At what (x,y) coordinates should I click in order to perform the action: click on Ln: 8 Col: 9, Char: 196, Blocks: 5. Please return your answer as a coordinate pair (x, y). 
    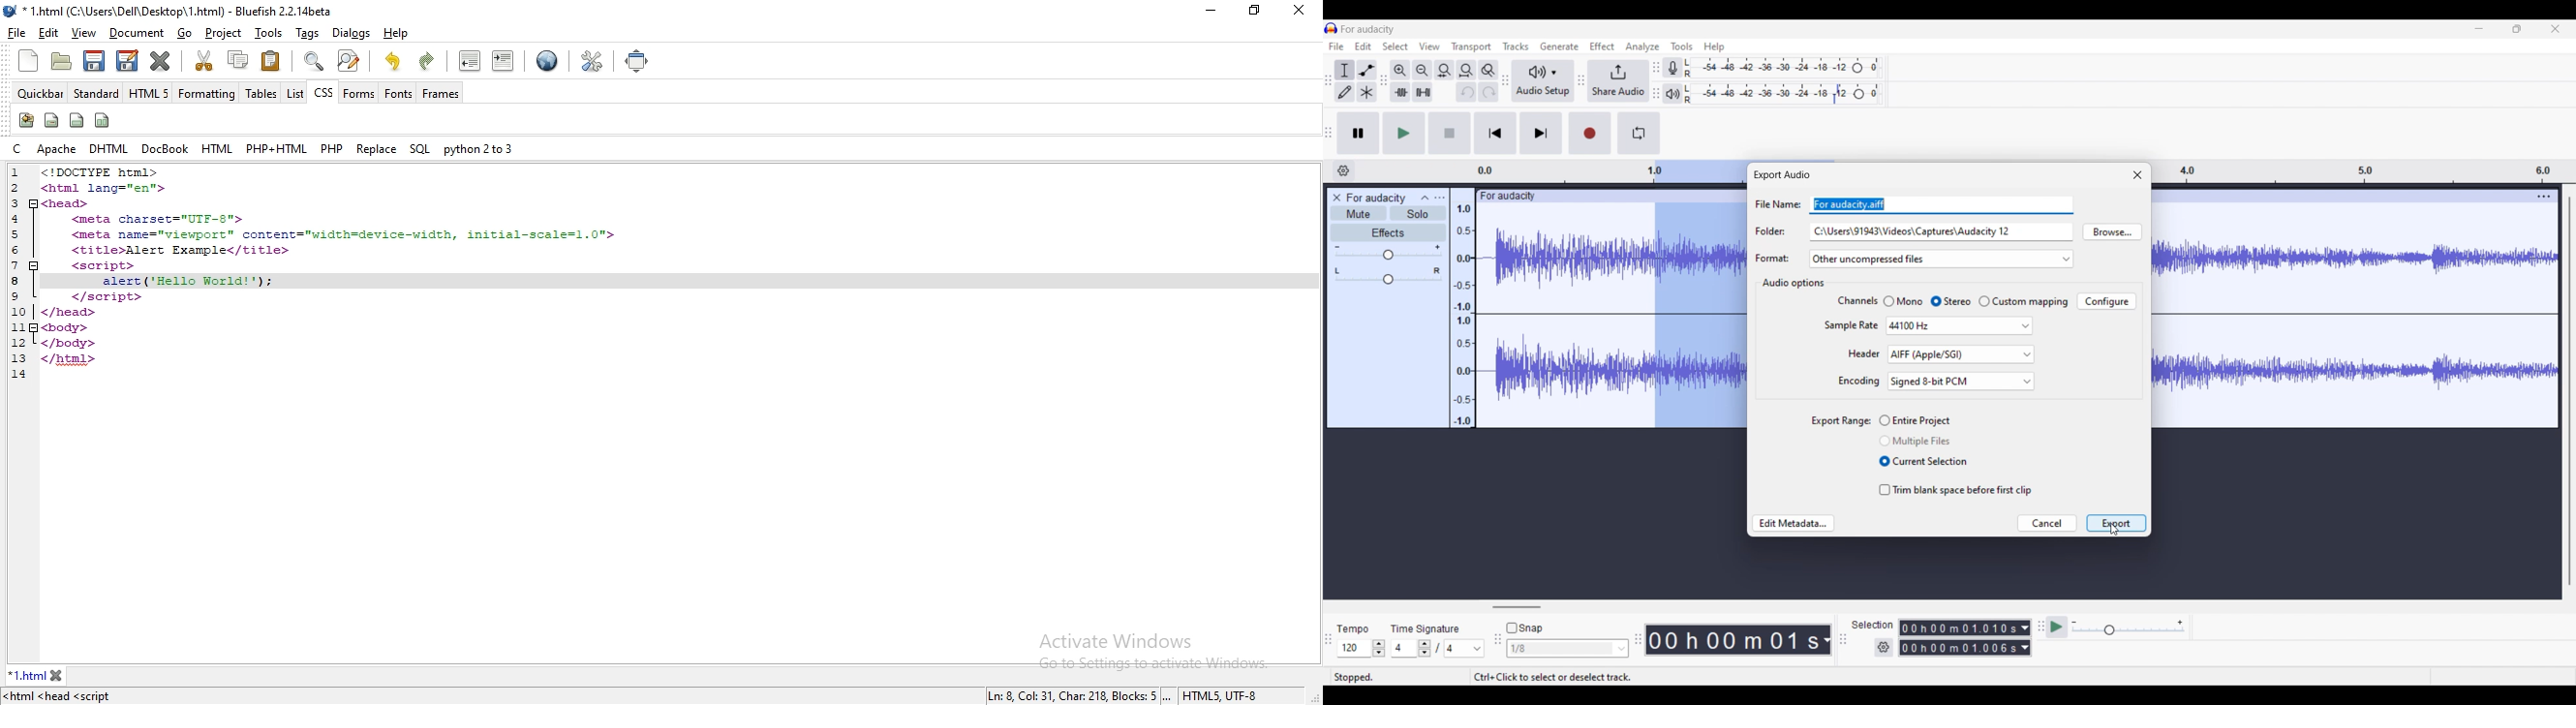
    Looking at the image, I should click on (1072, 696).